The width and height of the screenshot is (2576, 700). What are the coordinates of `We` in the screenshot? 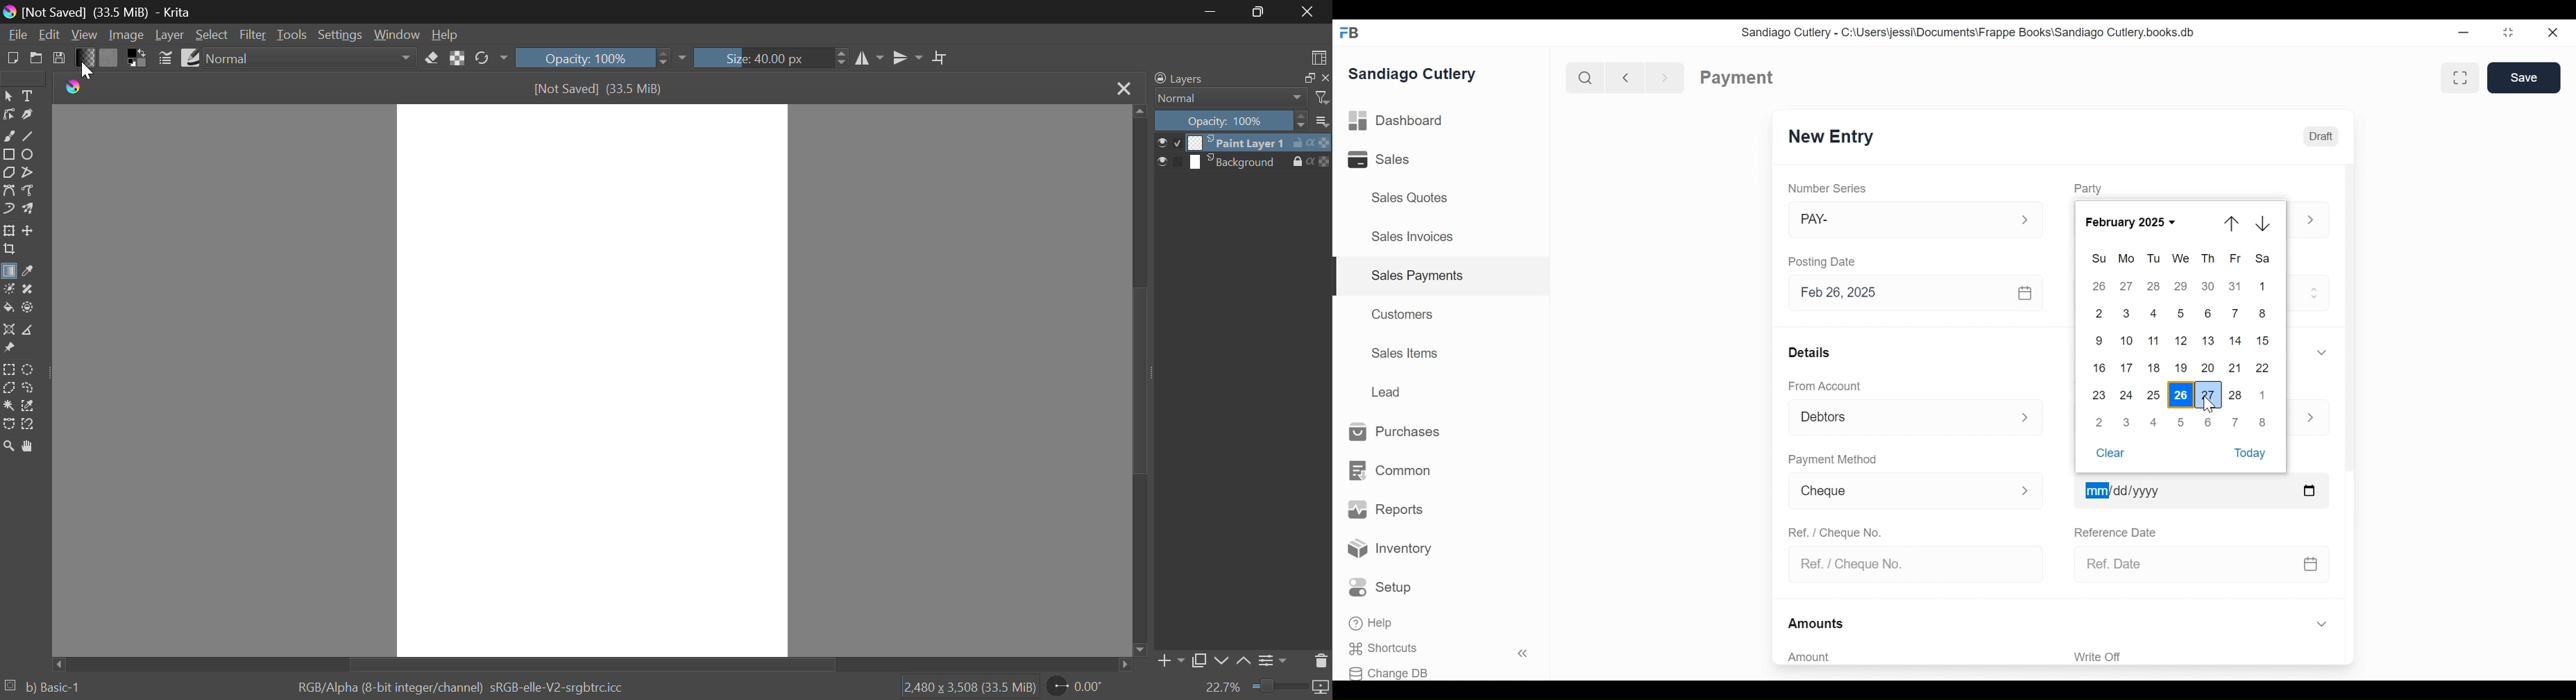 It's located at (2182, 259).